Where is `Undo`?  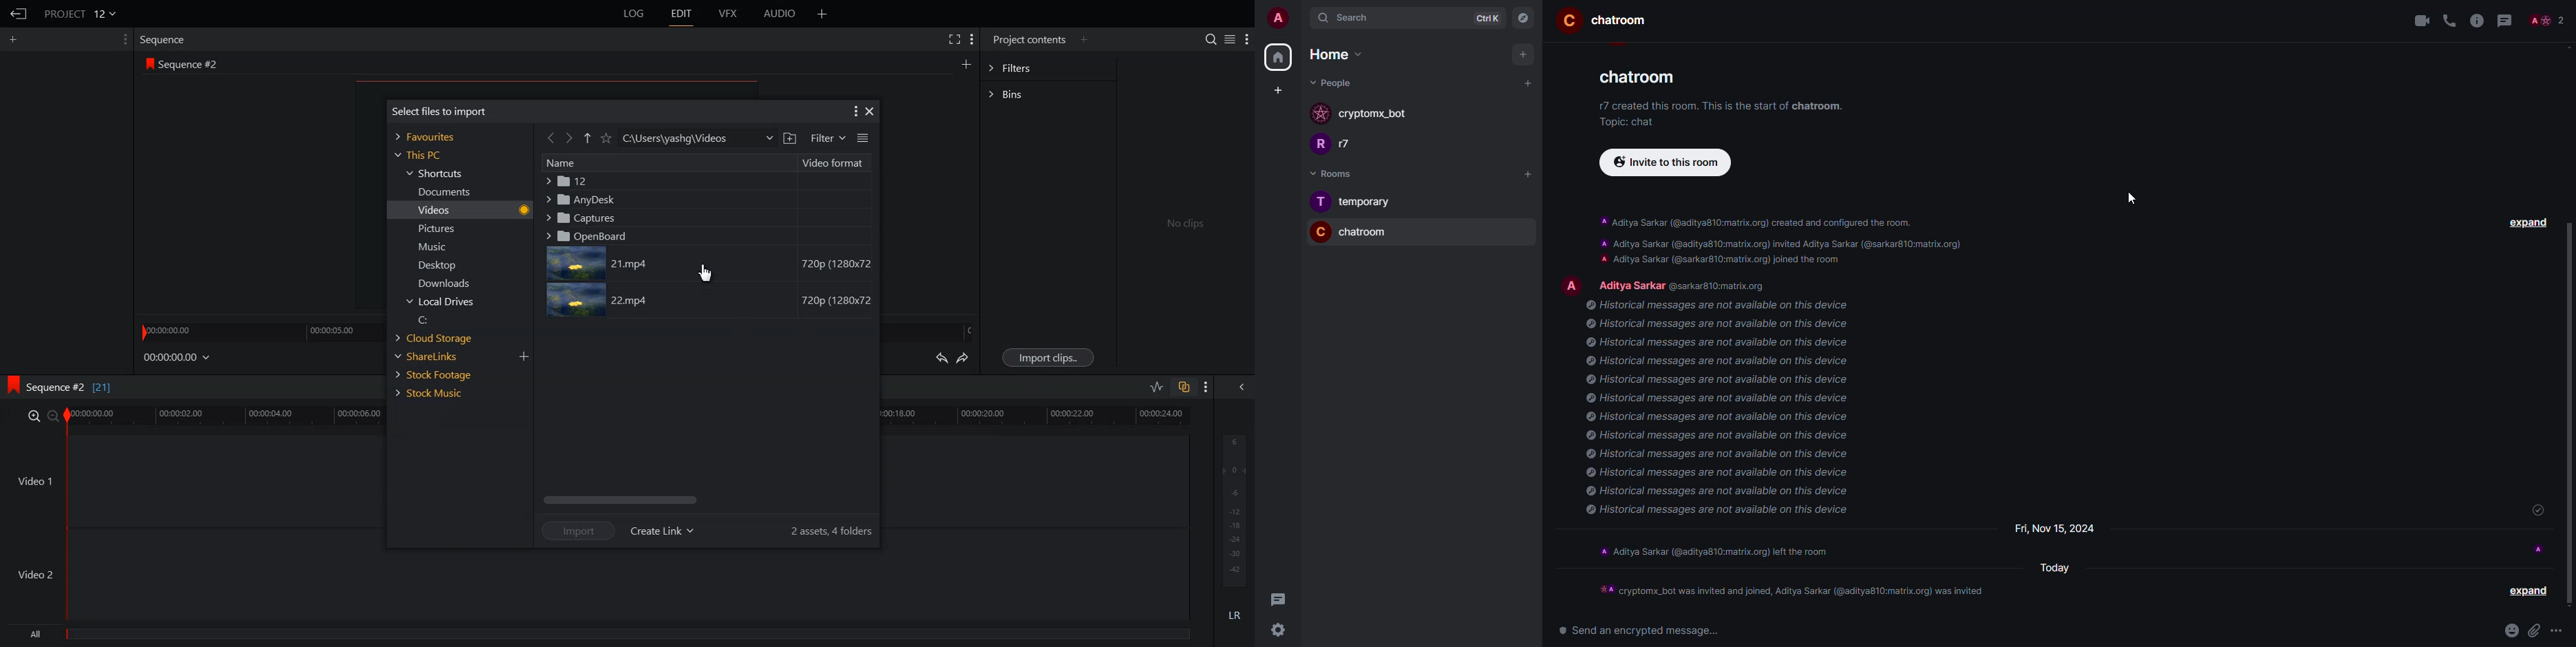
Undo is located at coordinates (941, 357).